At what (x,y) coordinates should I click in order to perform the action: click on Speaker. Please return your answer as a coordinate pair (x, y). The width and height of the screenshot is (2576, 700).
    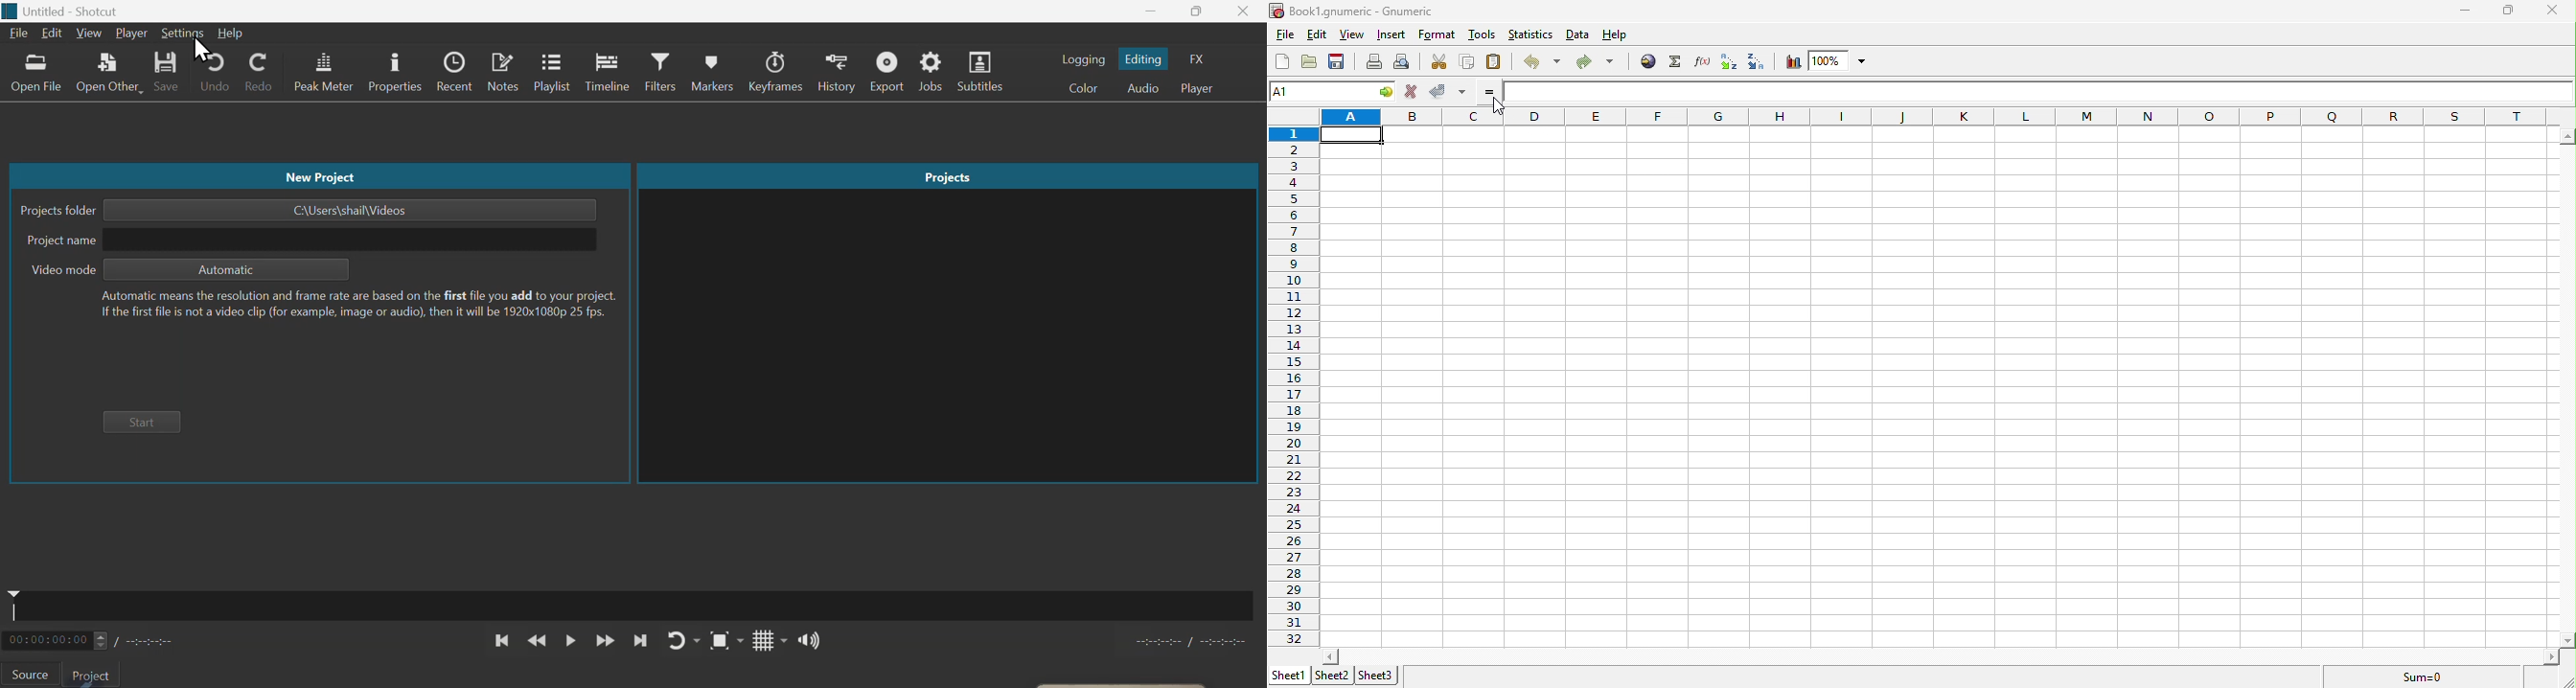
    Looking at the image, I should click on (802, 641).